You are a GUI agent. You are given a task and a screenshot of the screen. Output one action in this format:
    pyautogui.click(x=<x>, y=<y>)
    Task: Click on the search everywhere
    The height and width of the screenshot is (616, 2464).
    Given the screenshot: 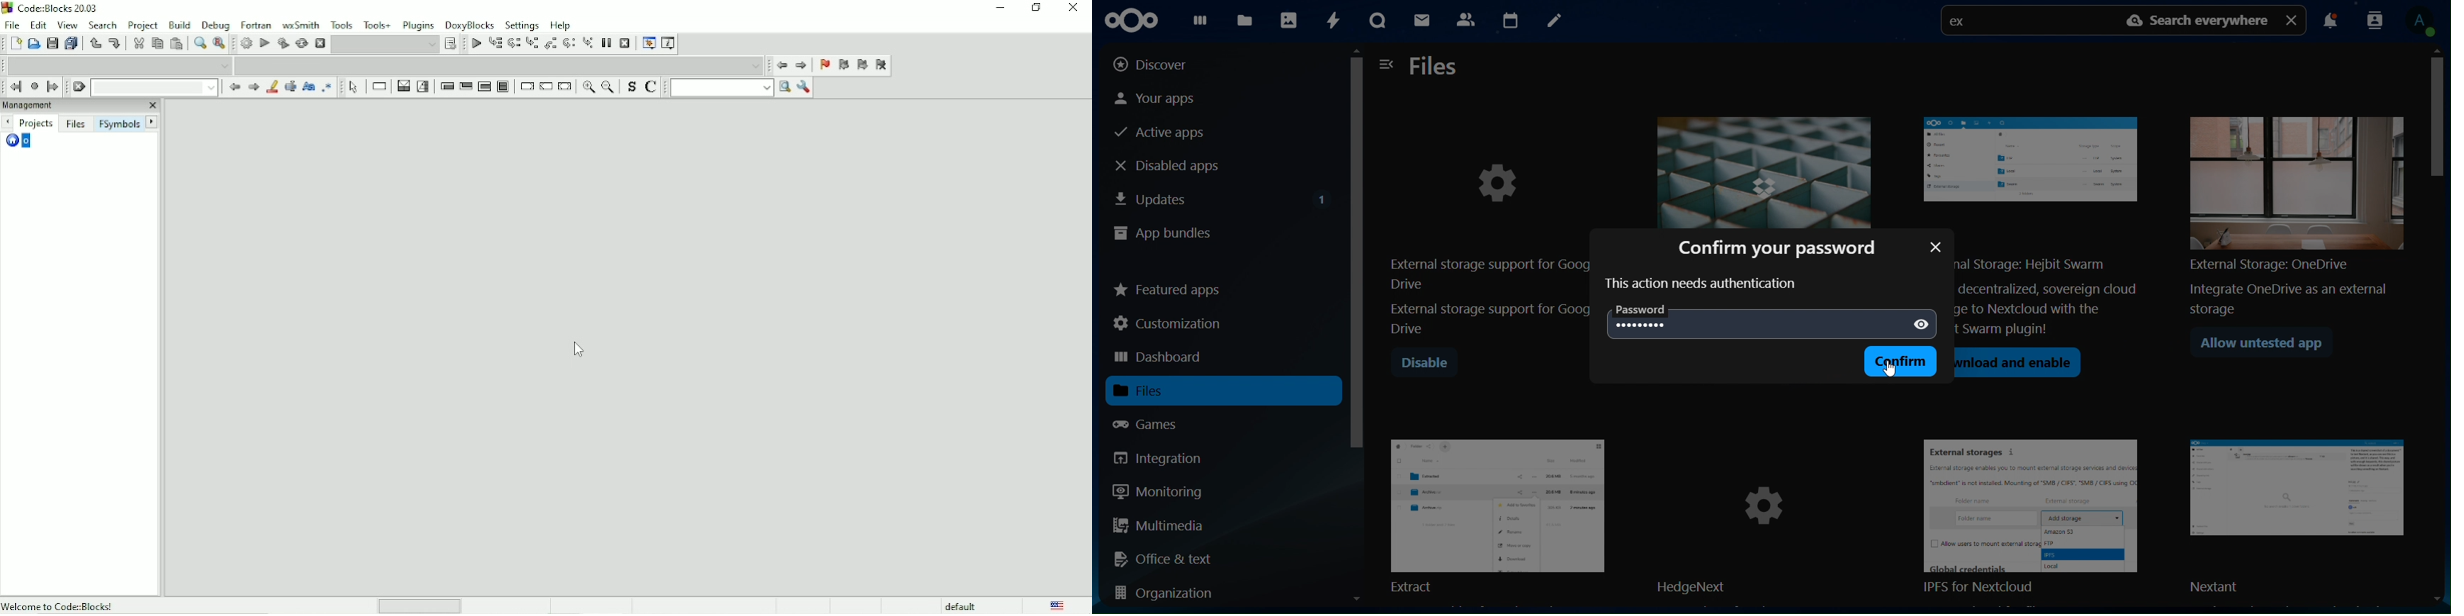 What is the action you would take?
    pyautogui.click(x=2200, y=21)
    